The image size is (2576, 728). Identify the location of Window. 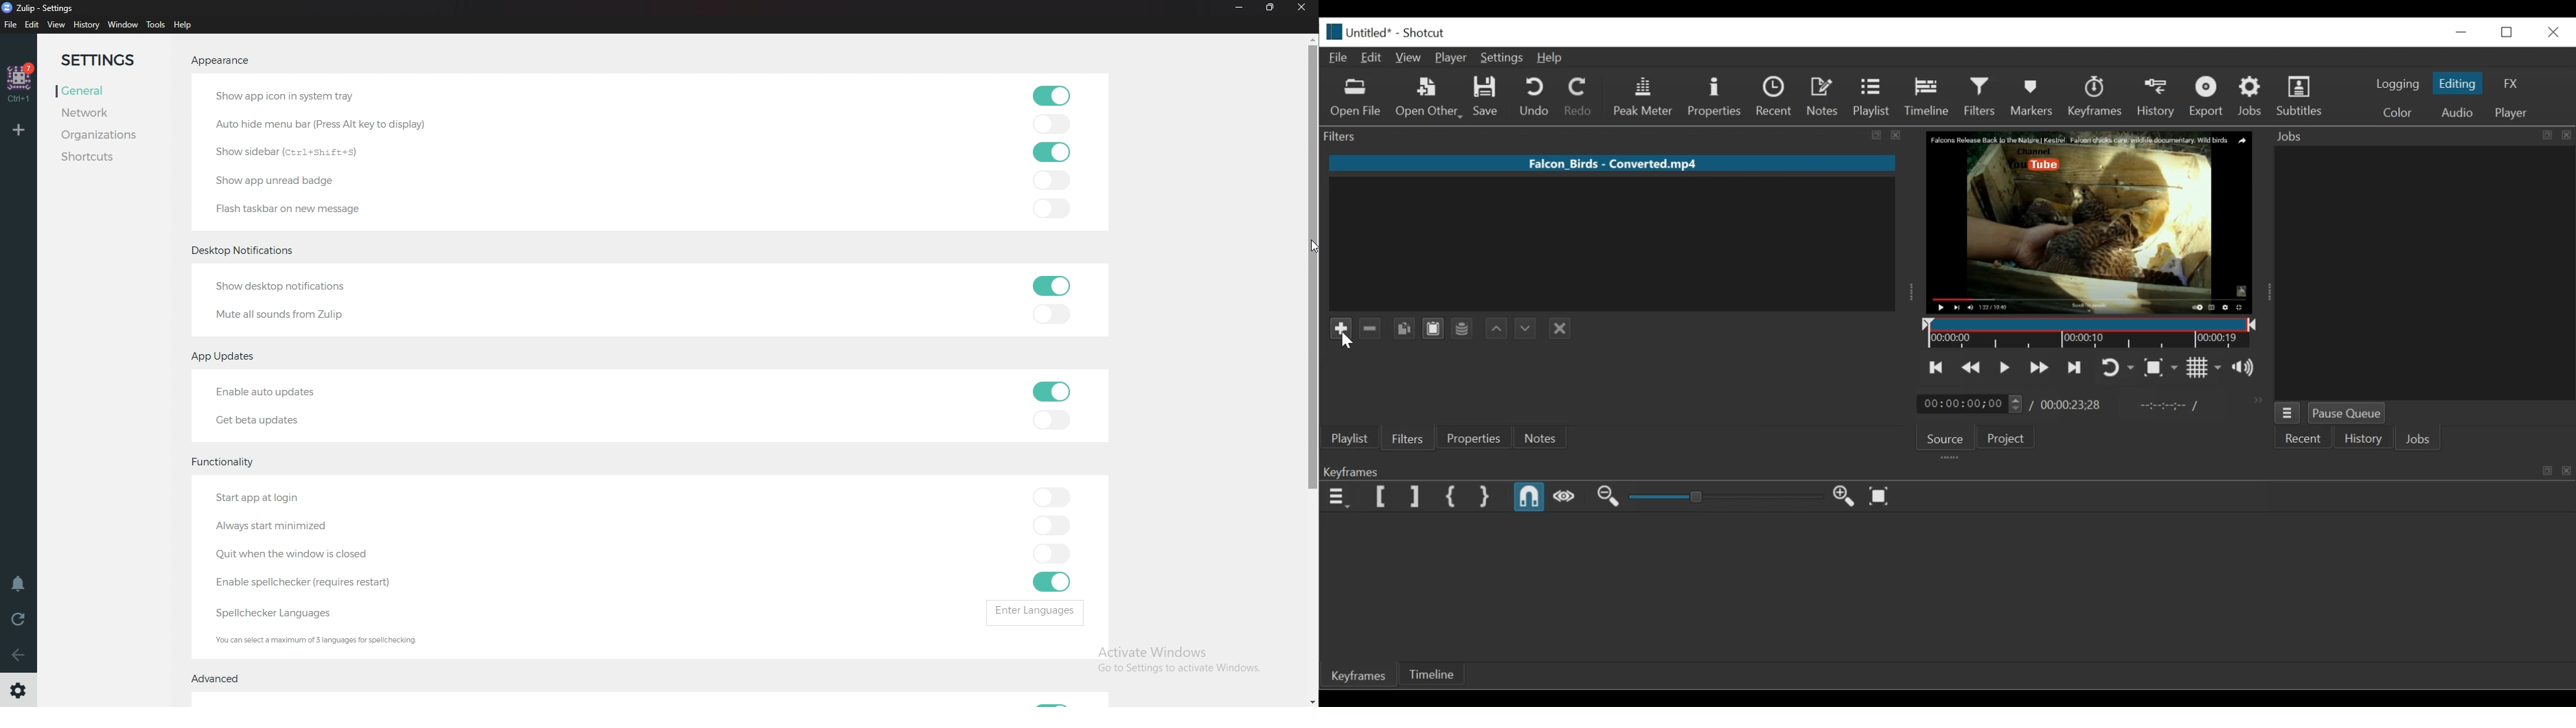
(124, 25).